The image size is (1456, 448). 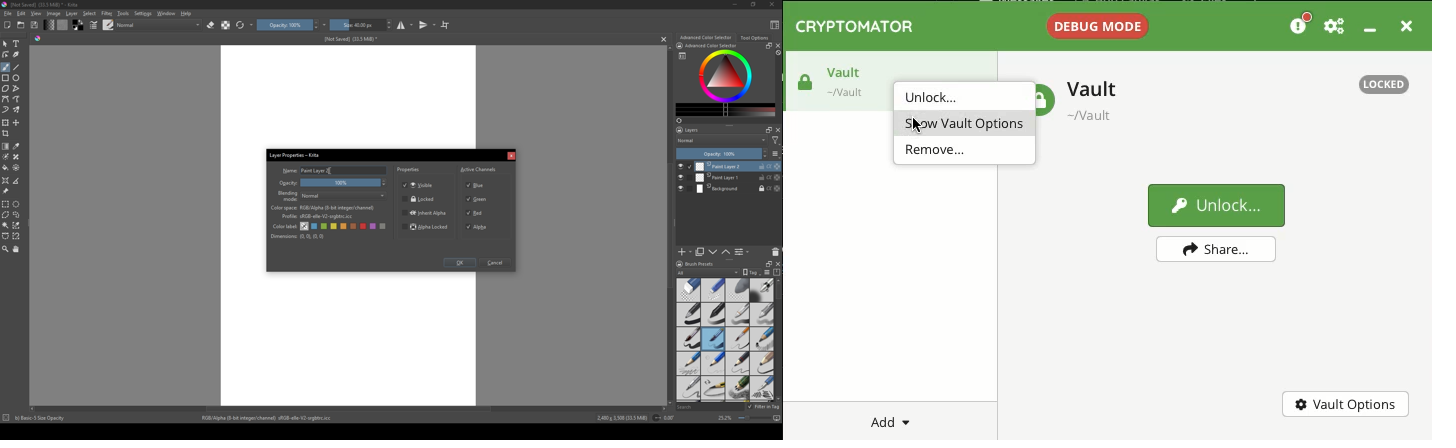 I want to click on Layer, so click(x=72, y=13).